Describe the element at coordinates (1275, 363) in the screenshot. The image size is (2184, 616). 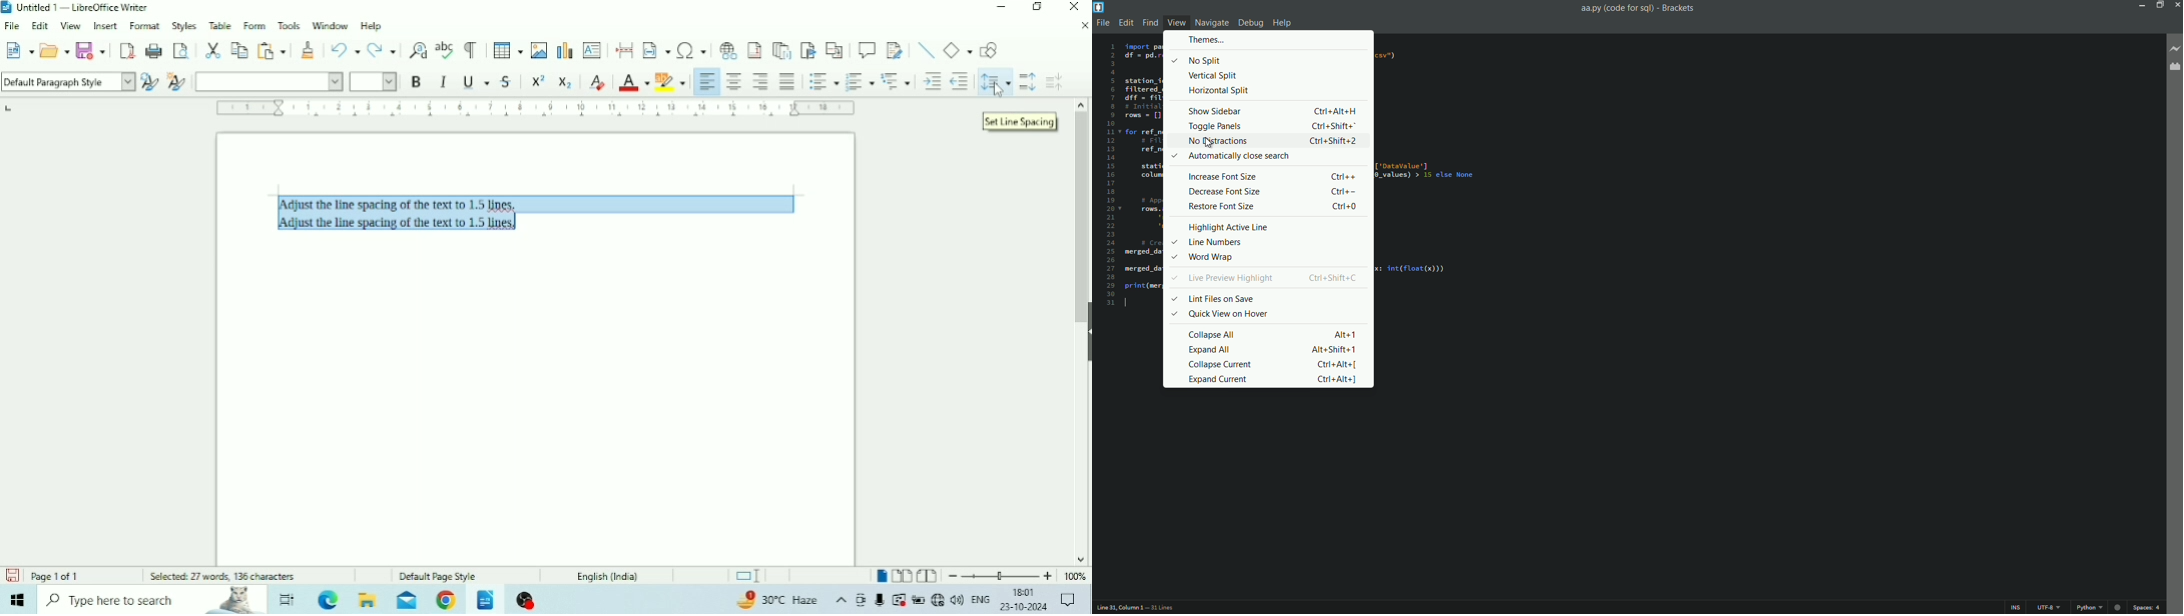
I see `collapse current Ctrl + Alt + [` at that location.